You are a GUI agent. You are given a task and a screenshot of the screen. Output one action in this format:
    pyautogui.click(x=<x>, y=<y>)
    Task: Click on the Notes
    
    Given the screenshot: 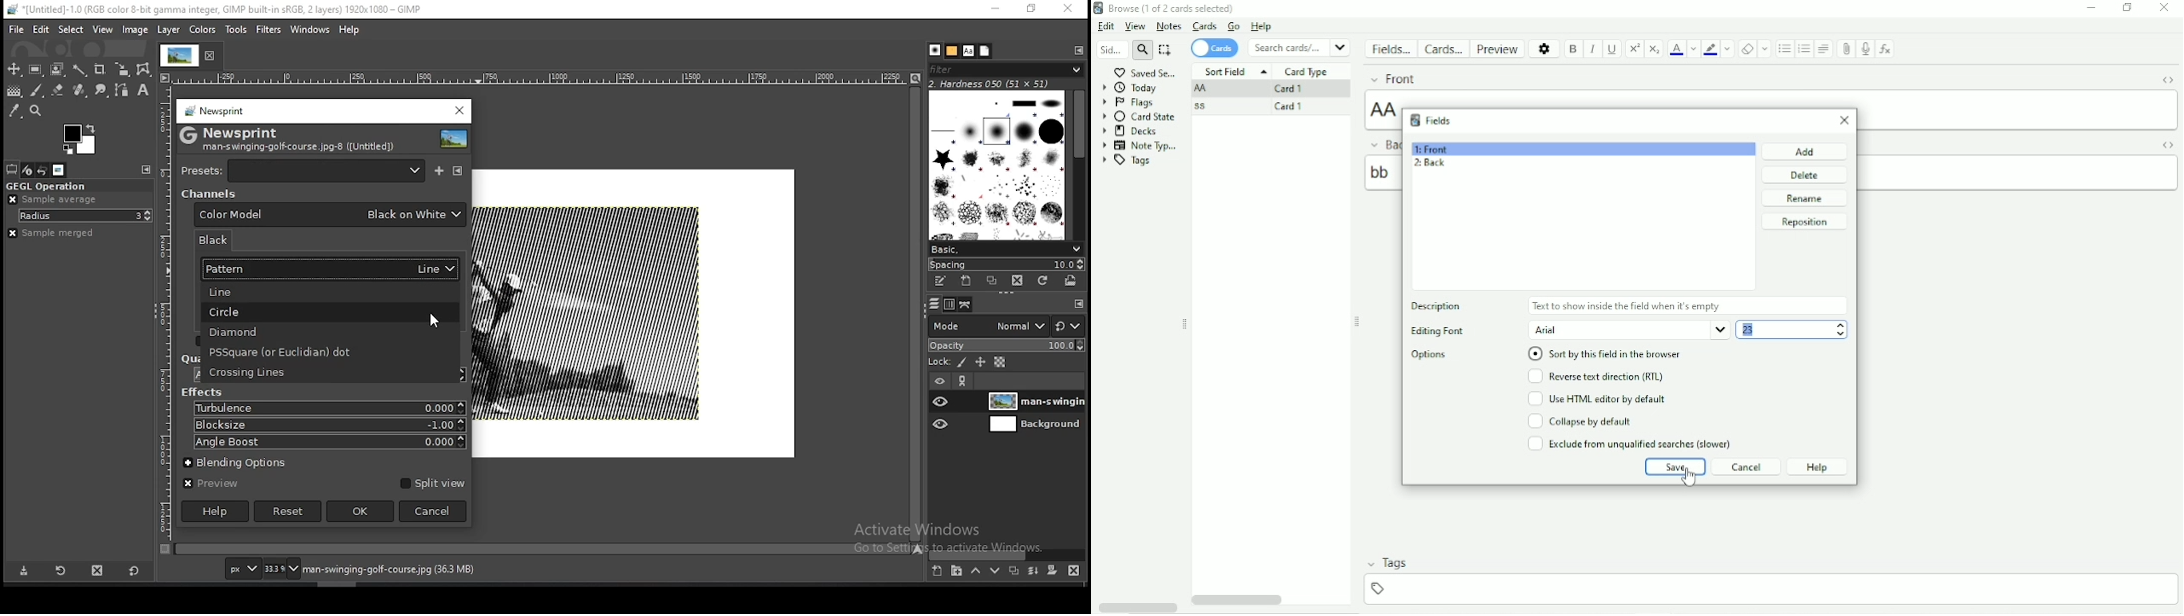 What is the action you would take?
    pyautogui.click(x=1168, y=26)
    